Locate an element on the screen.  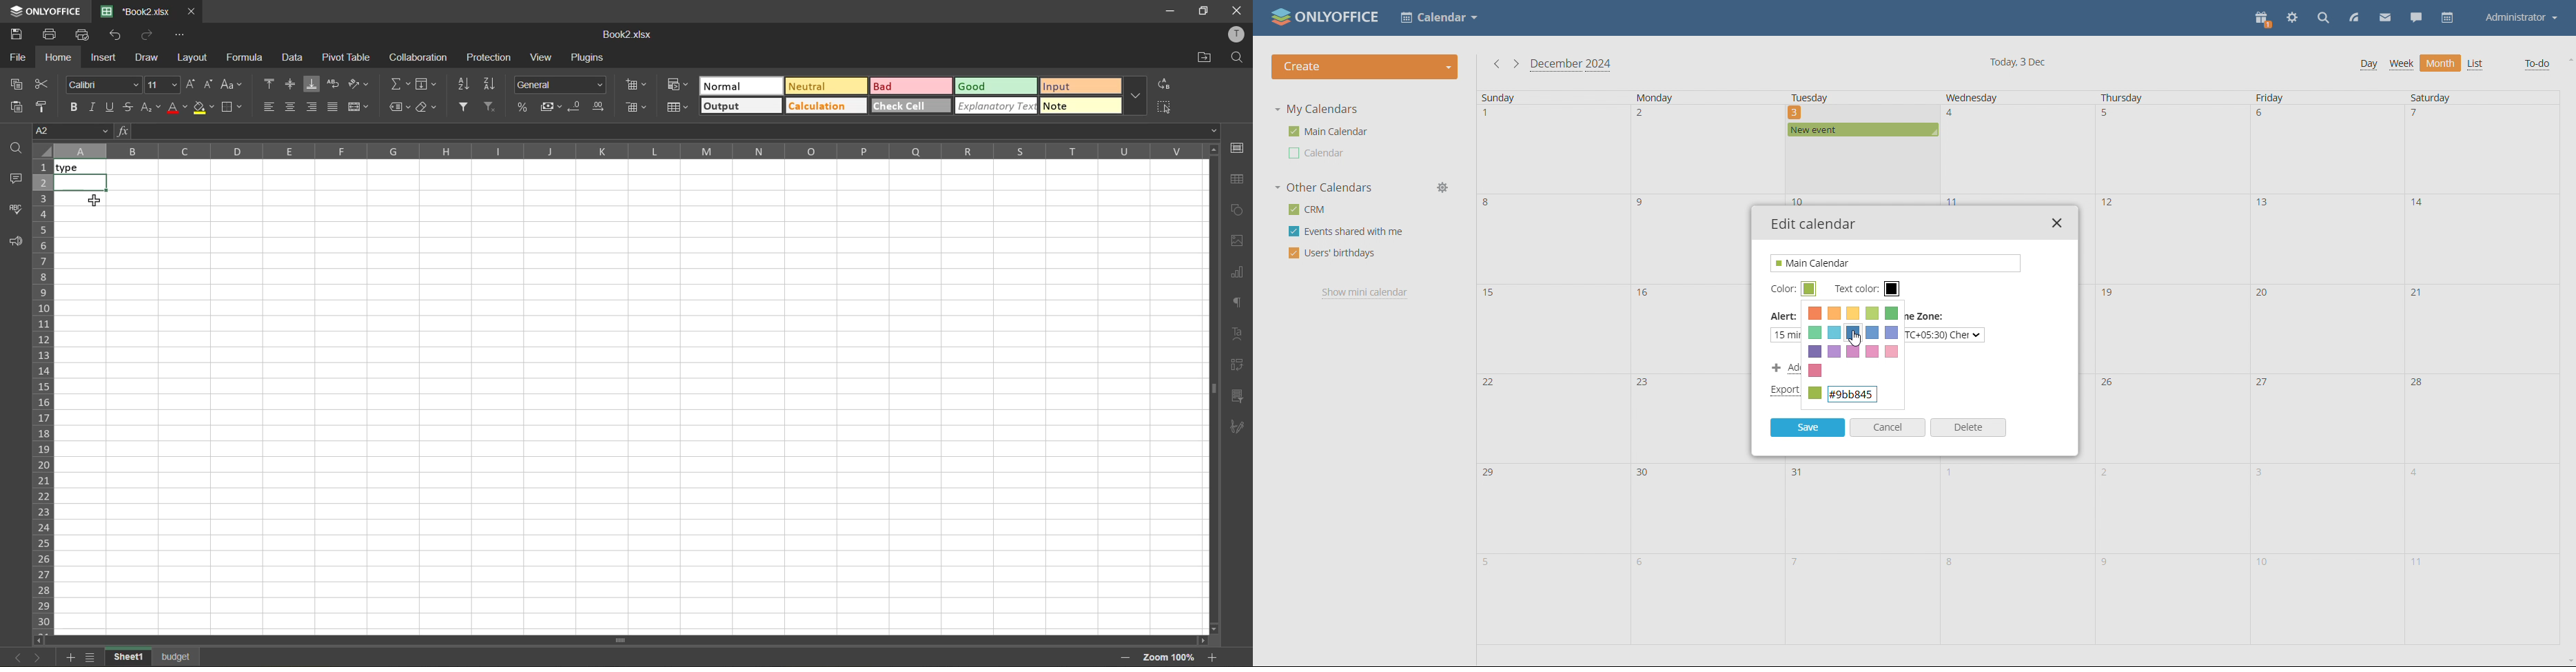
format as table is located at coordinates (677, 107).